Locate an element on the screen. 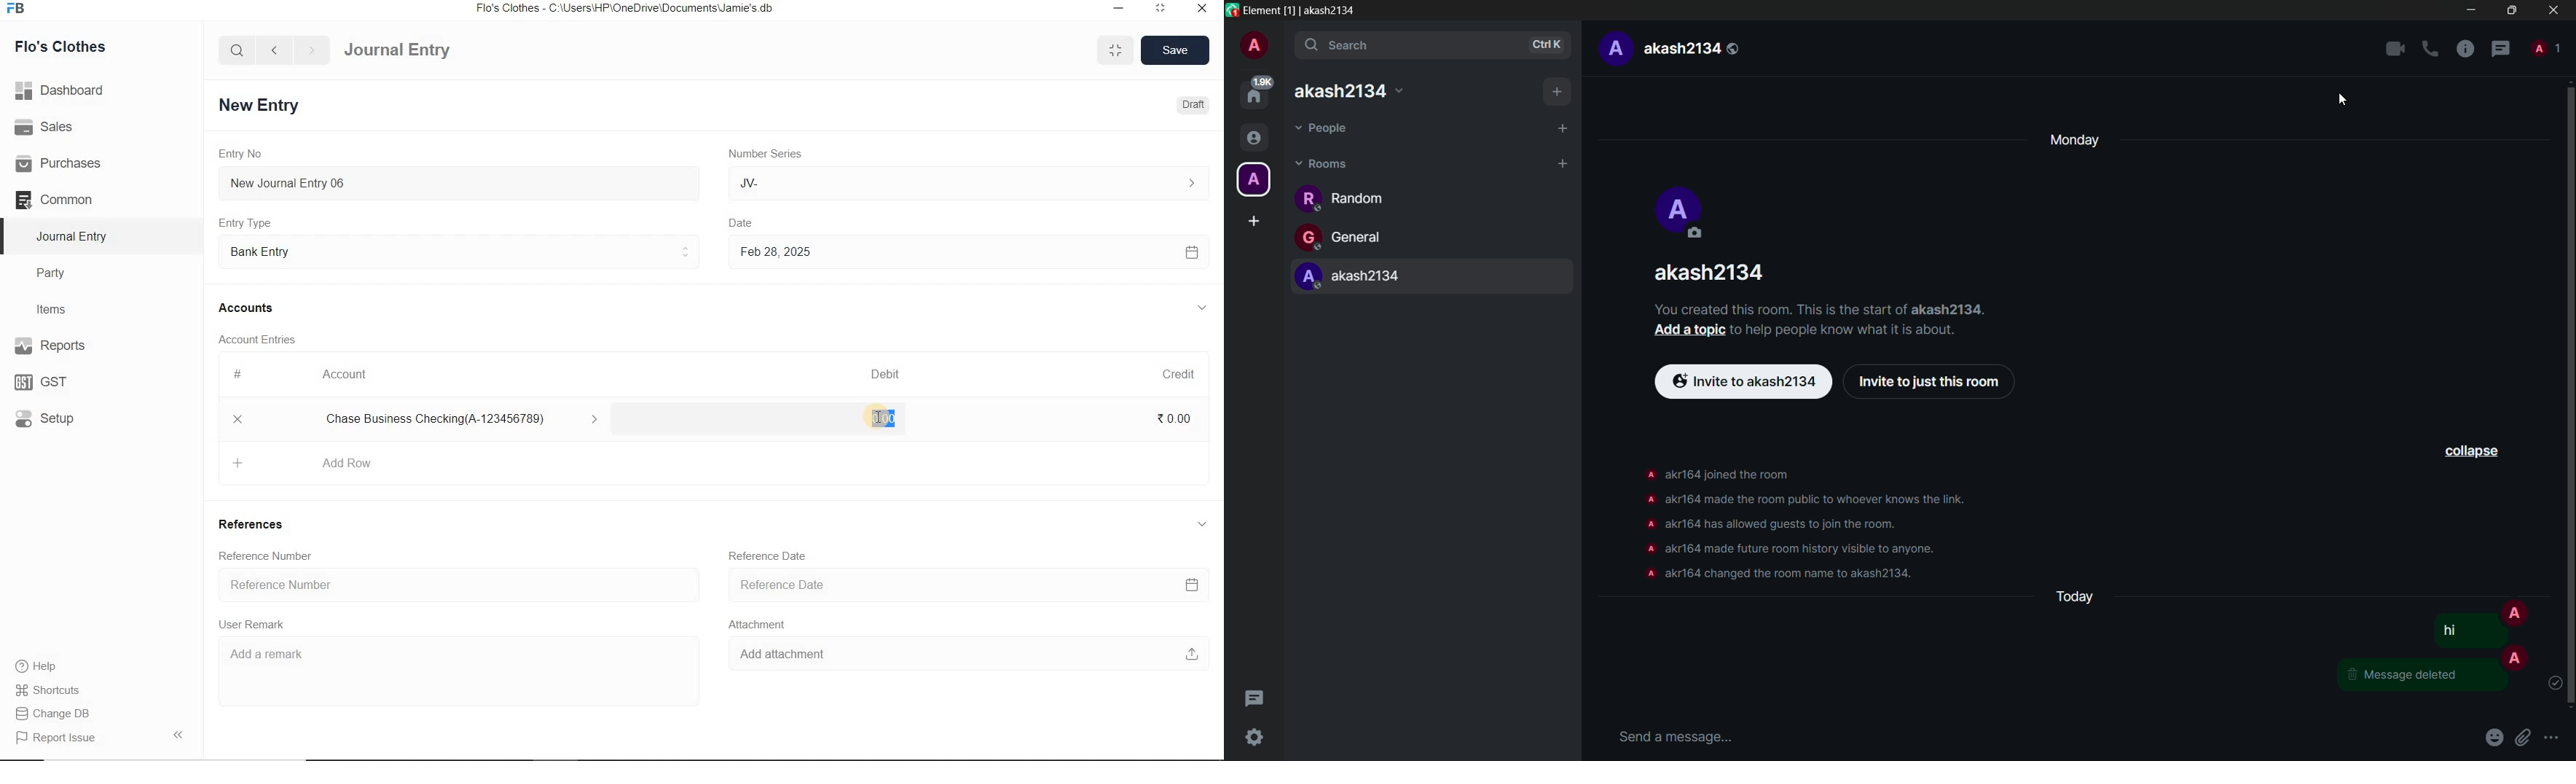 The height and width of the screenshot is (784, 2576). Accounts is located at coordinates (248, 308).